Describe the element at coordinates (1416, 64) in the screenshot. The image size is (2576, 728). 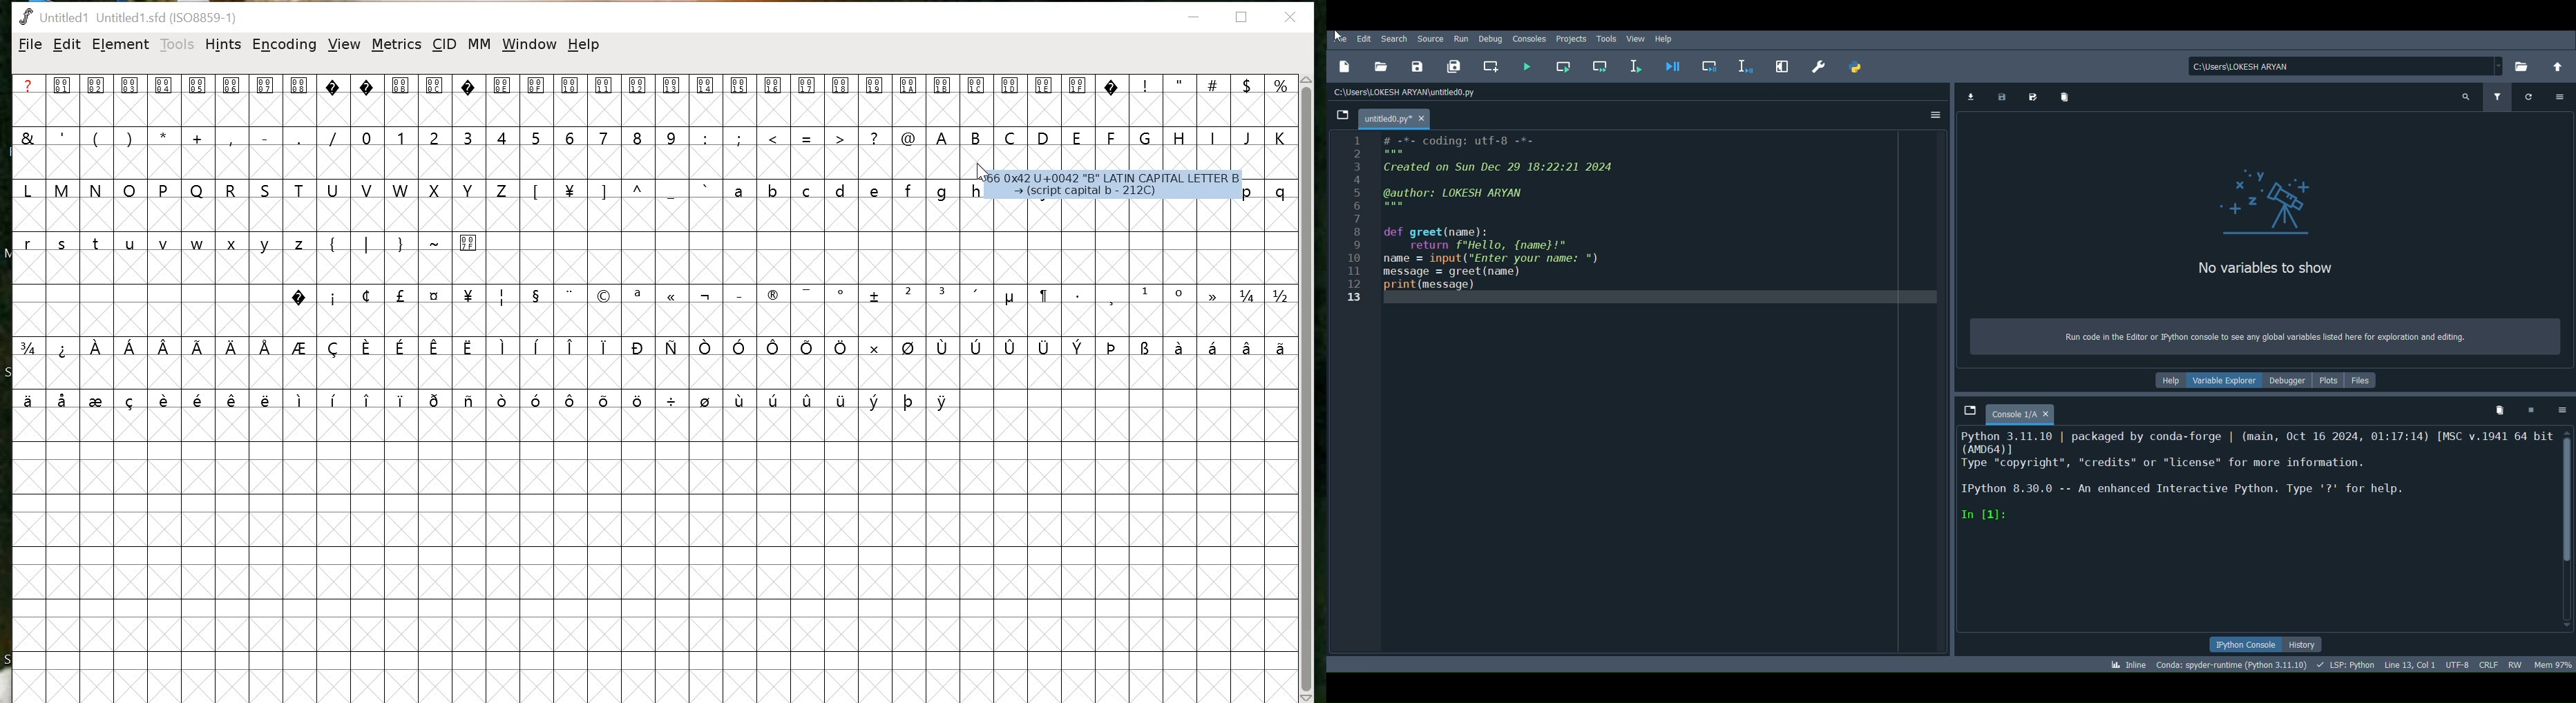
I see `Save file (Ctrl + S)` at that location.